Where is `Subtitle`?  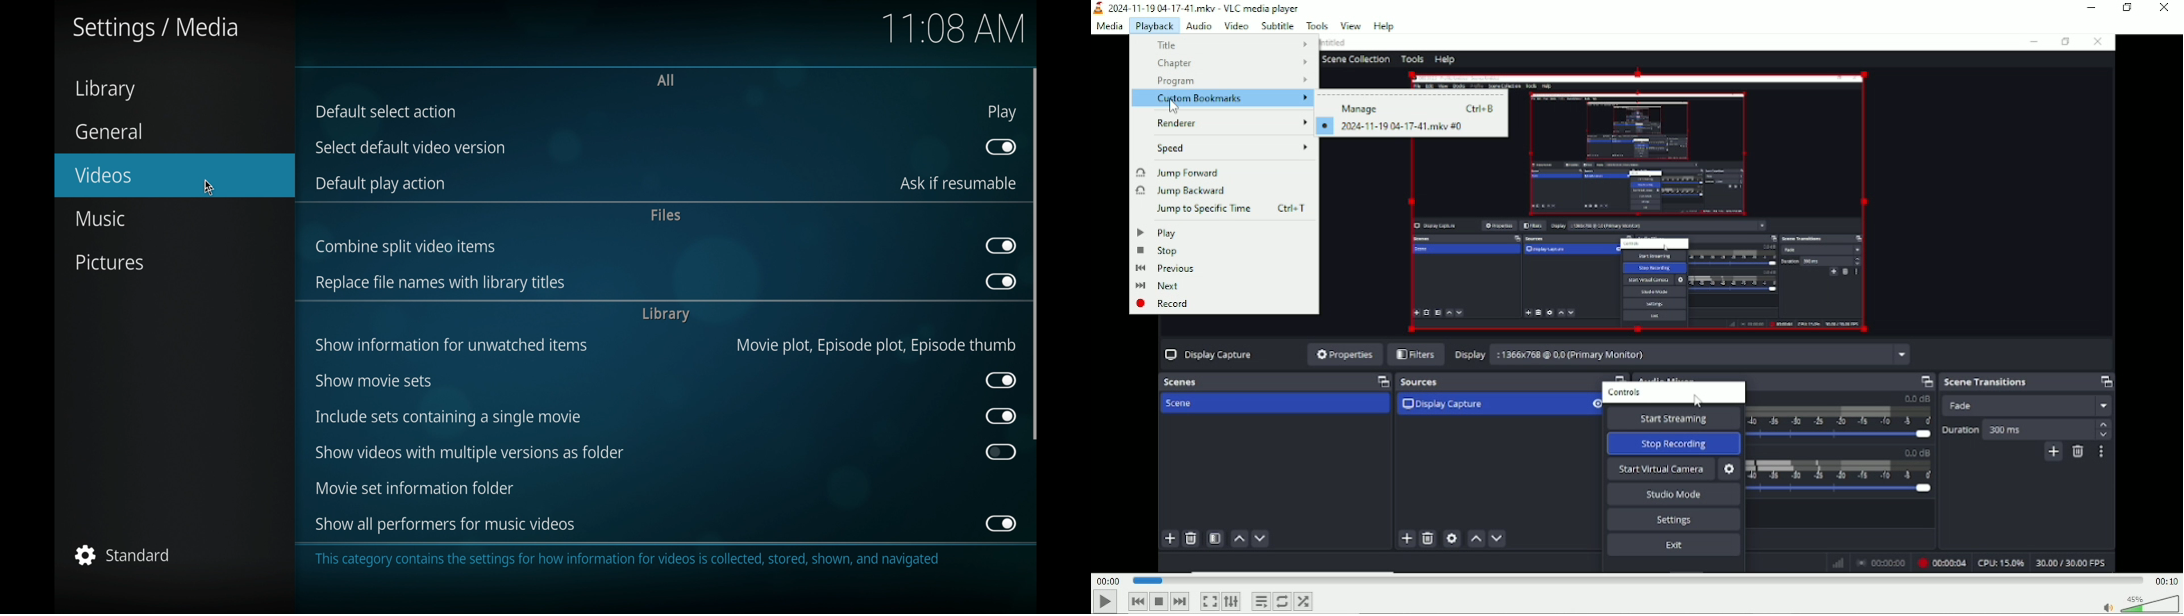
Subtitle is located at coordinates (1278, 25).